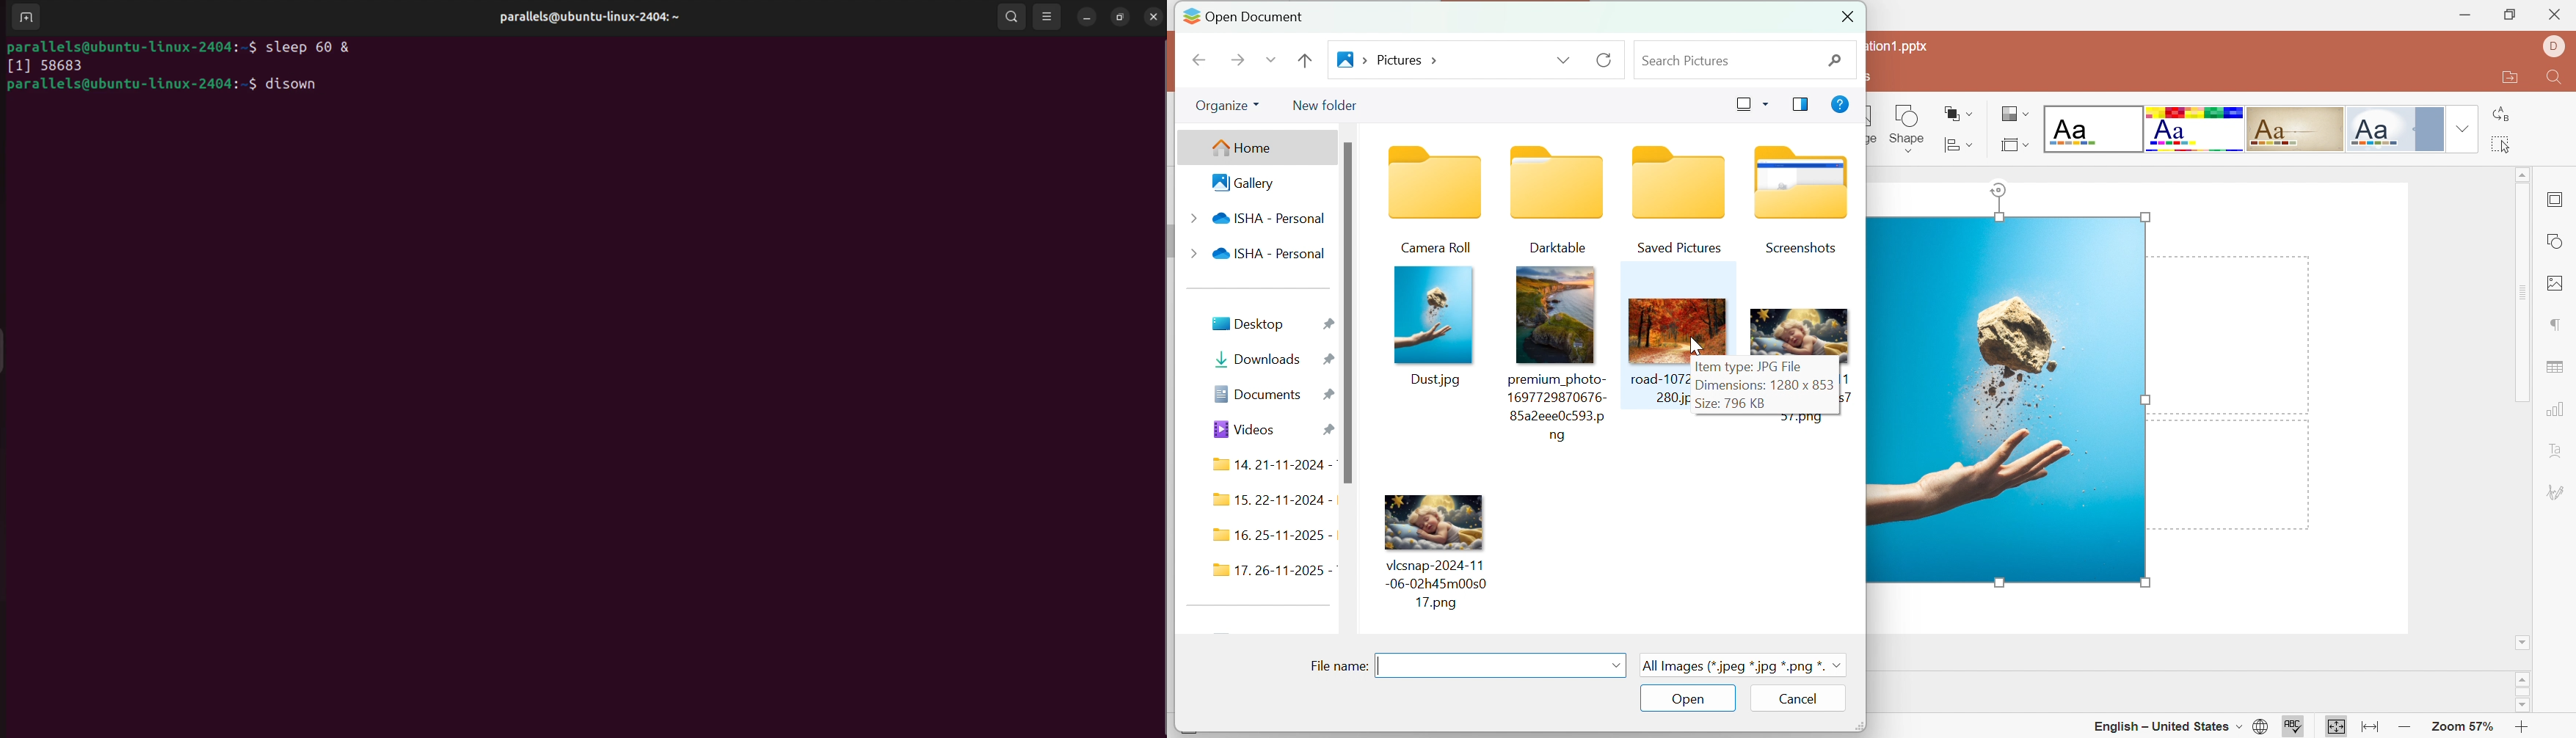 Image resolution: width=2576 pixels, height=756 pixels. I want to click on image, so click(1658, 360).